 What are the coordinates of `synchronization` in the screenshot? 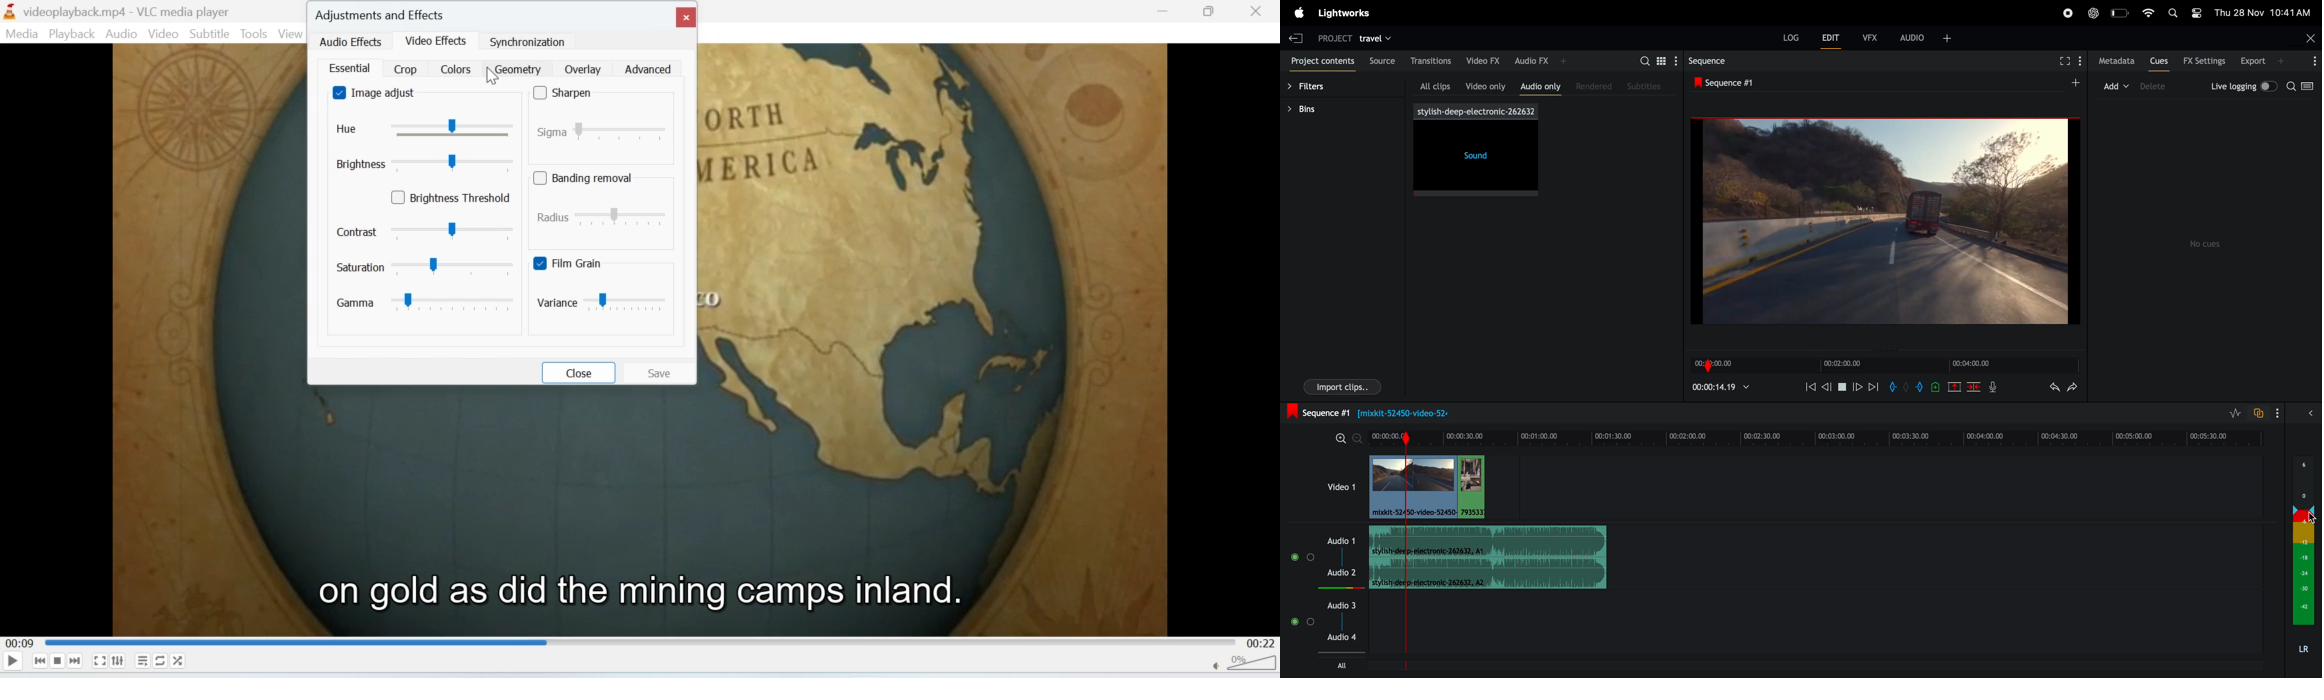 It's located at (528, 42).